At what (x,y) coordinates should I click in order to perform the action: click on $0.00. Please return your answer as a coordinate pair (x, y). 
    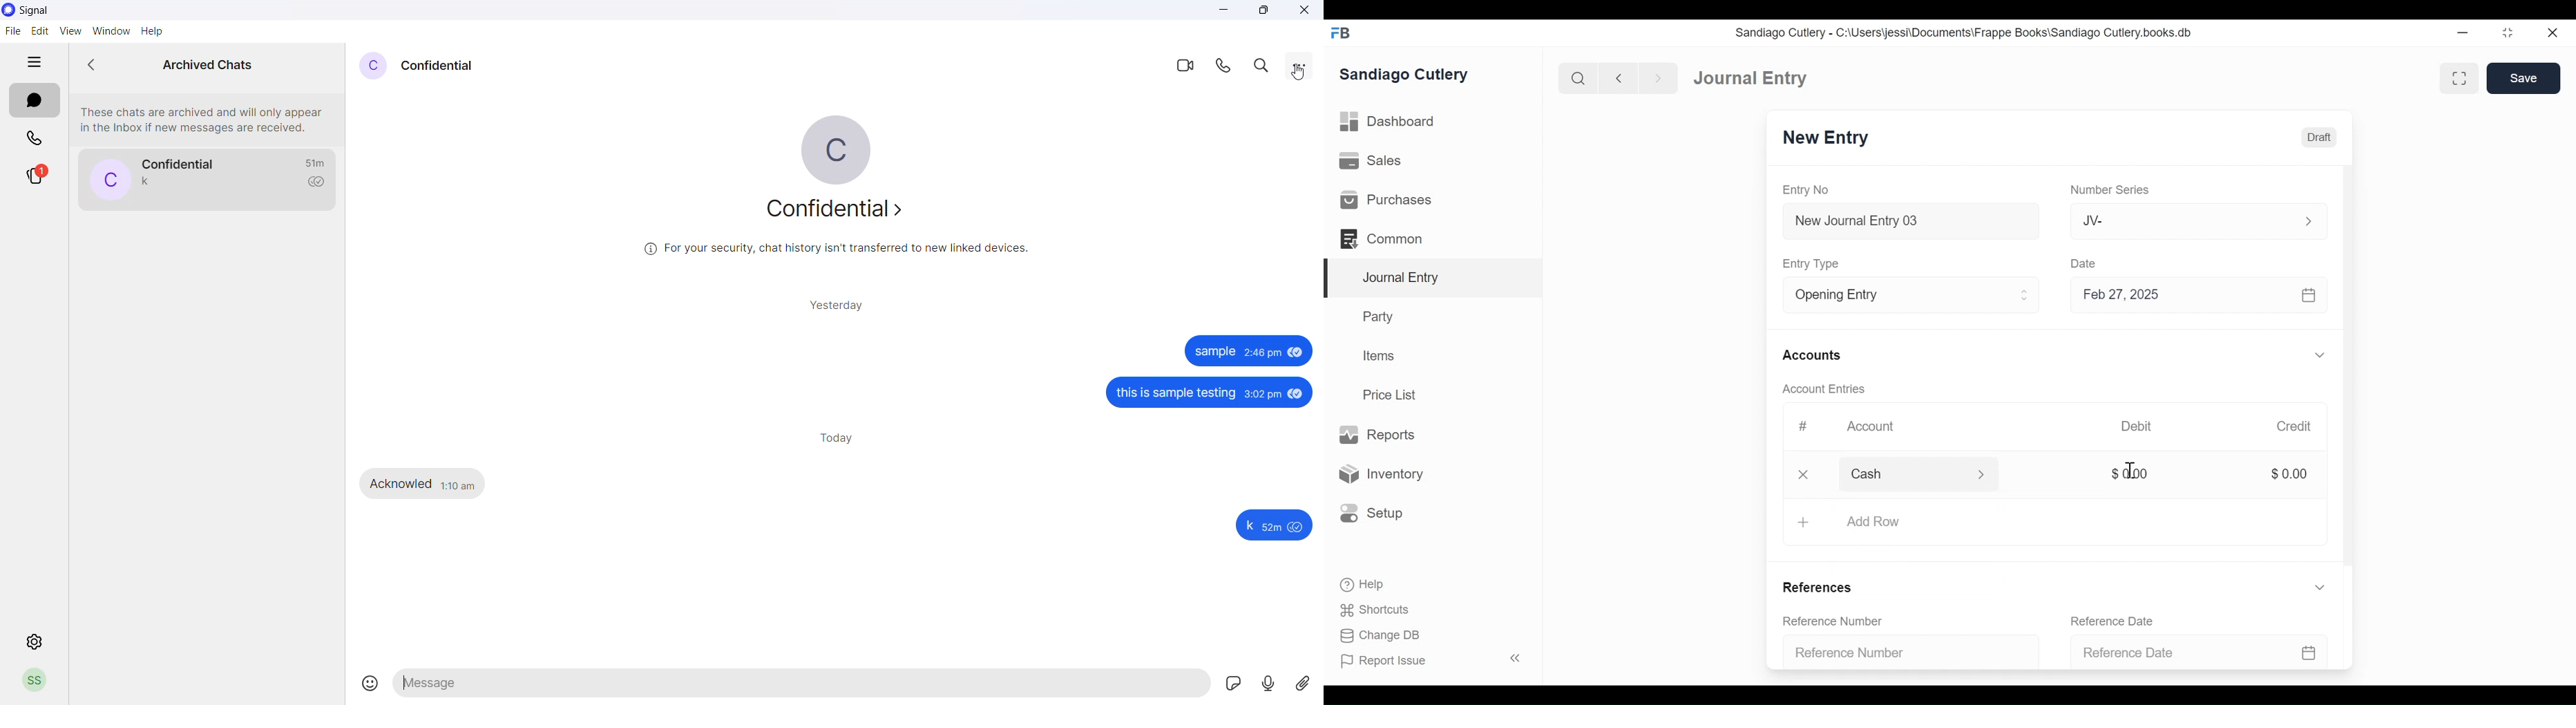
    Looking at the image, I should click on (2289, 473).